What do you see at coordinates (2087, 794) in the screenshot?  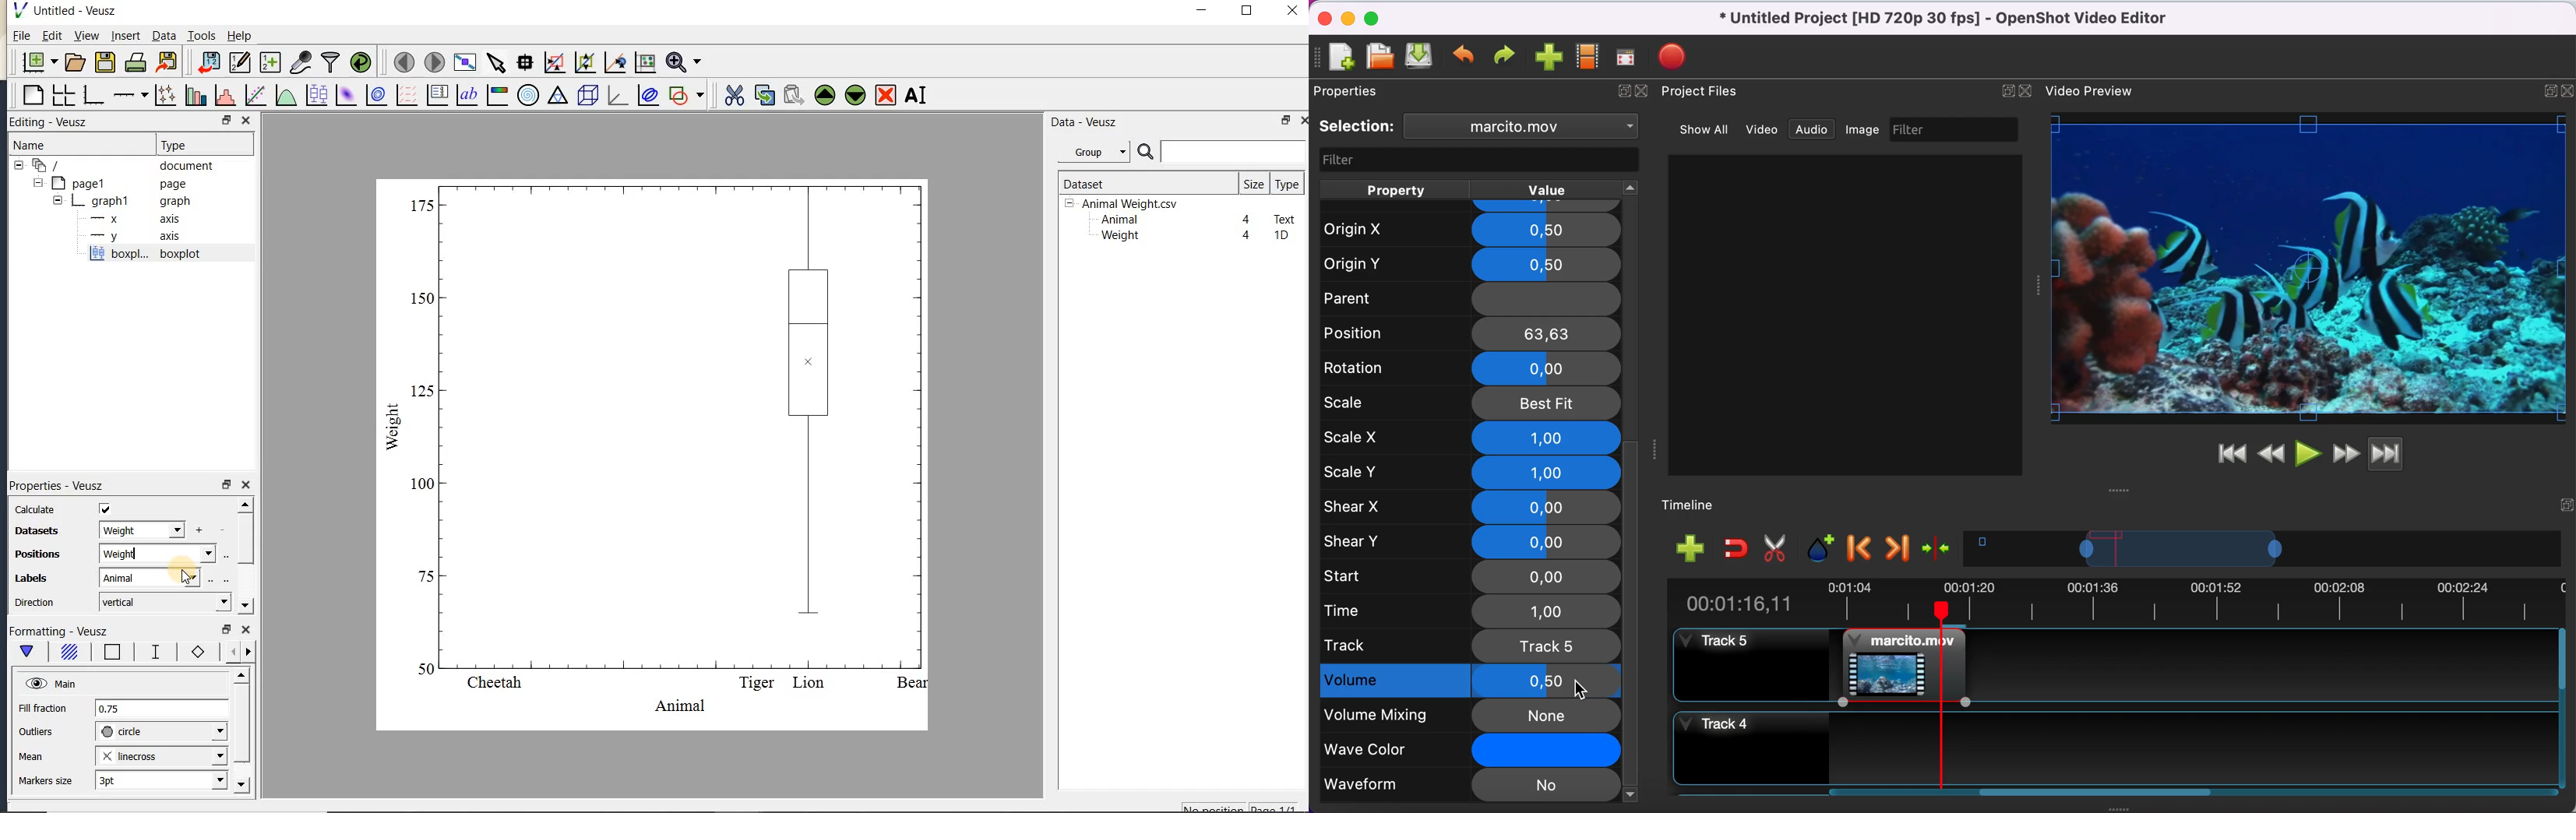 I see `scroll bar` at bounding box center [2087, 794].